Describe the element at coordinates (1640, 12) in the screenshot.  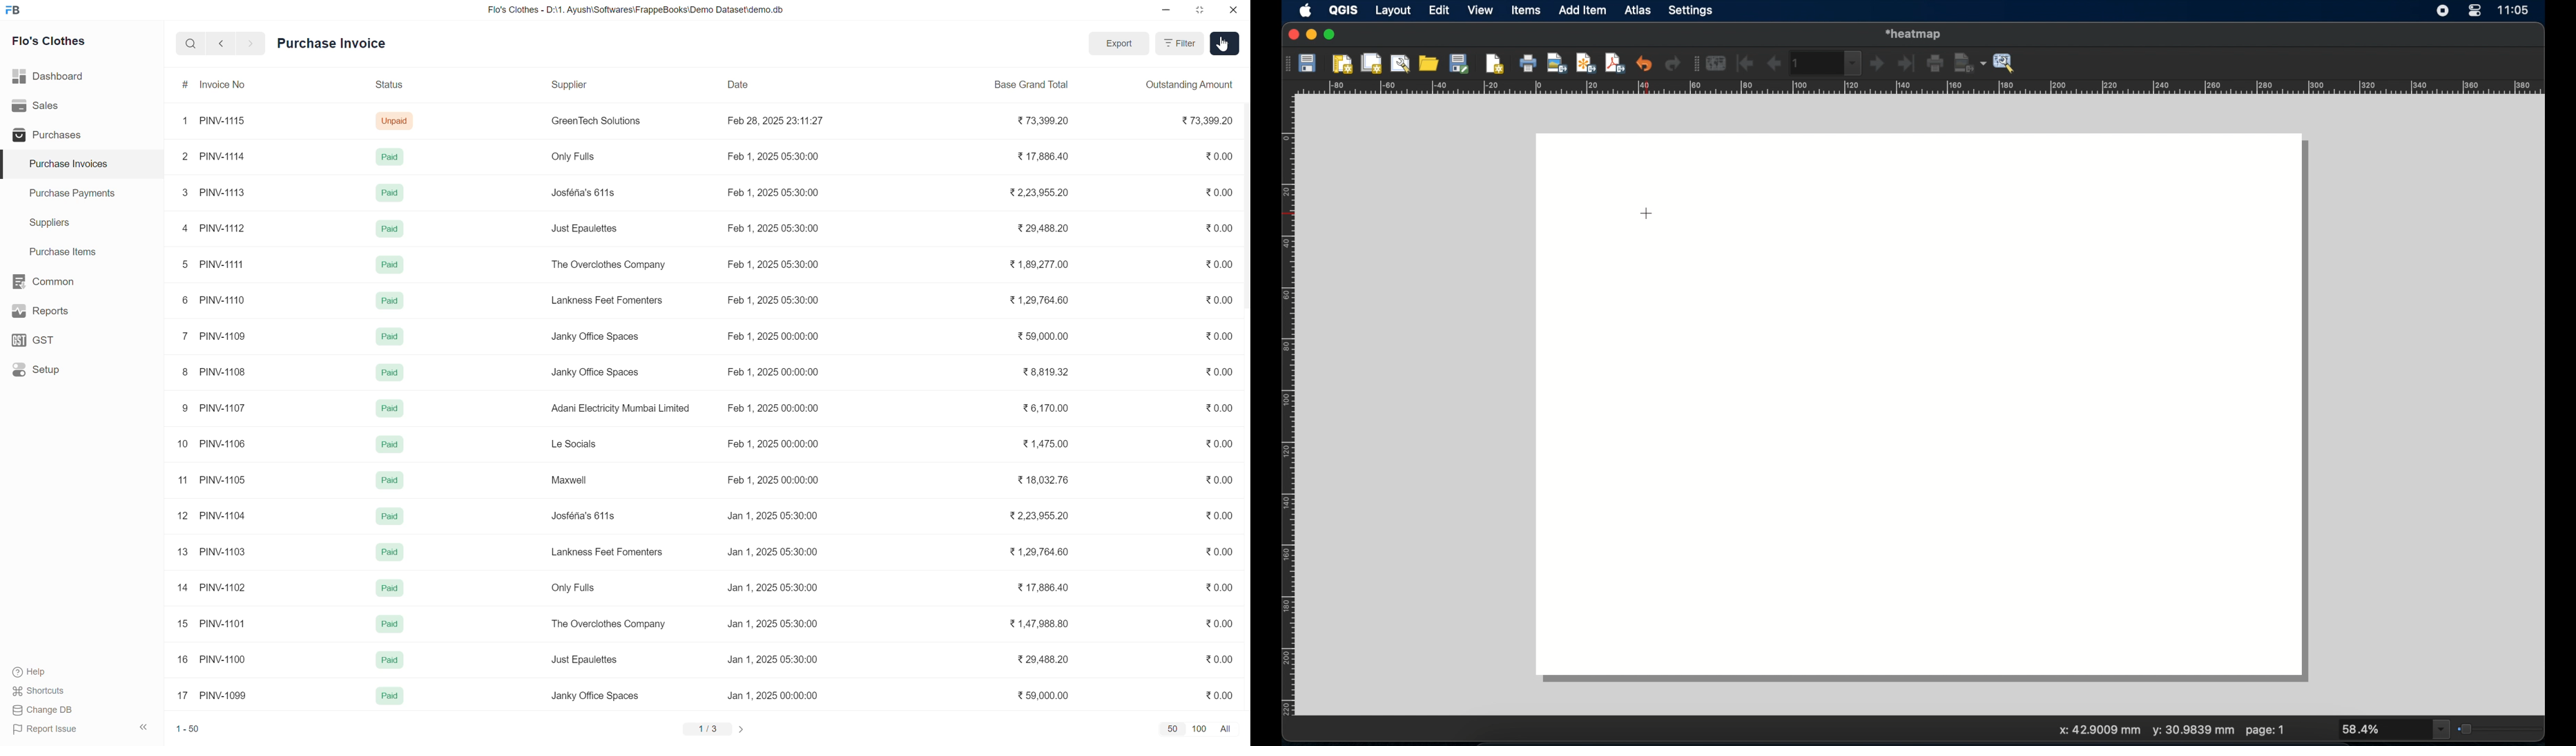
I see `atlas` at that location.